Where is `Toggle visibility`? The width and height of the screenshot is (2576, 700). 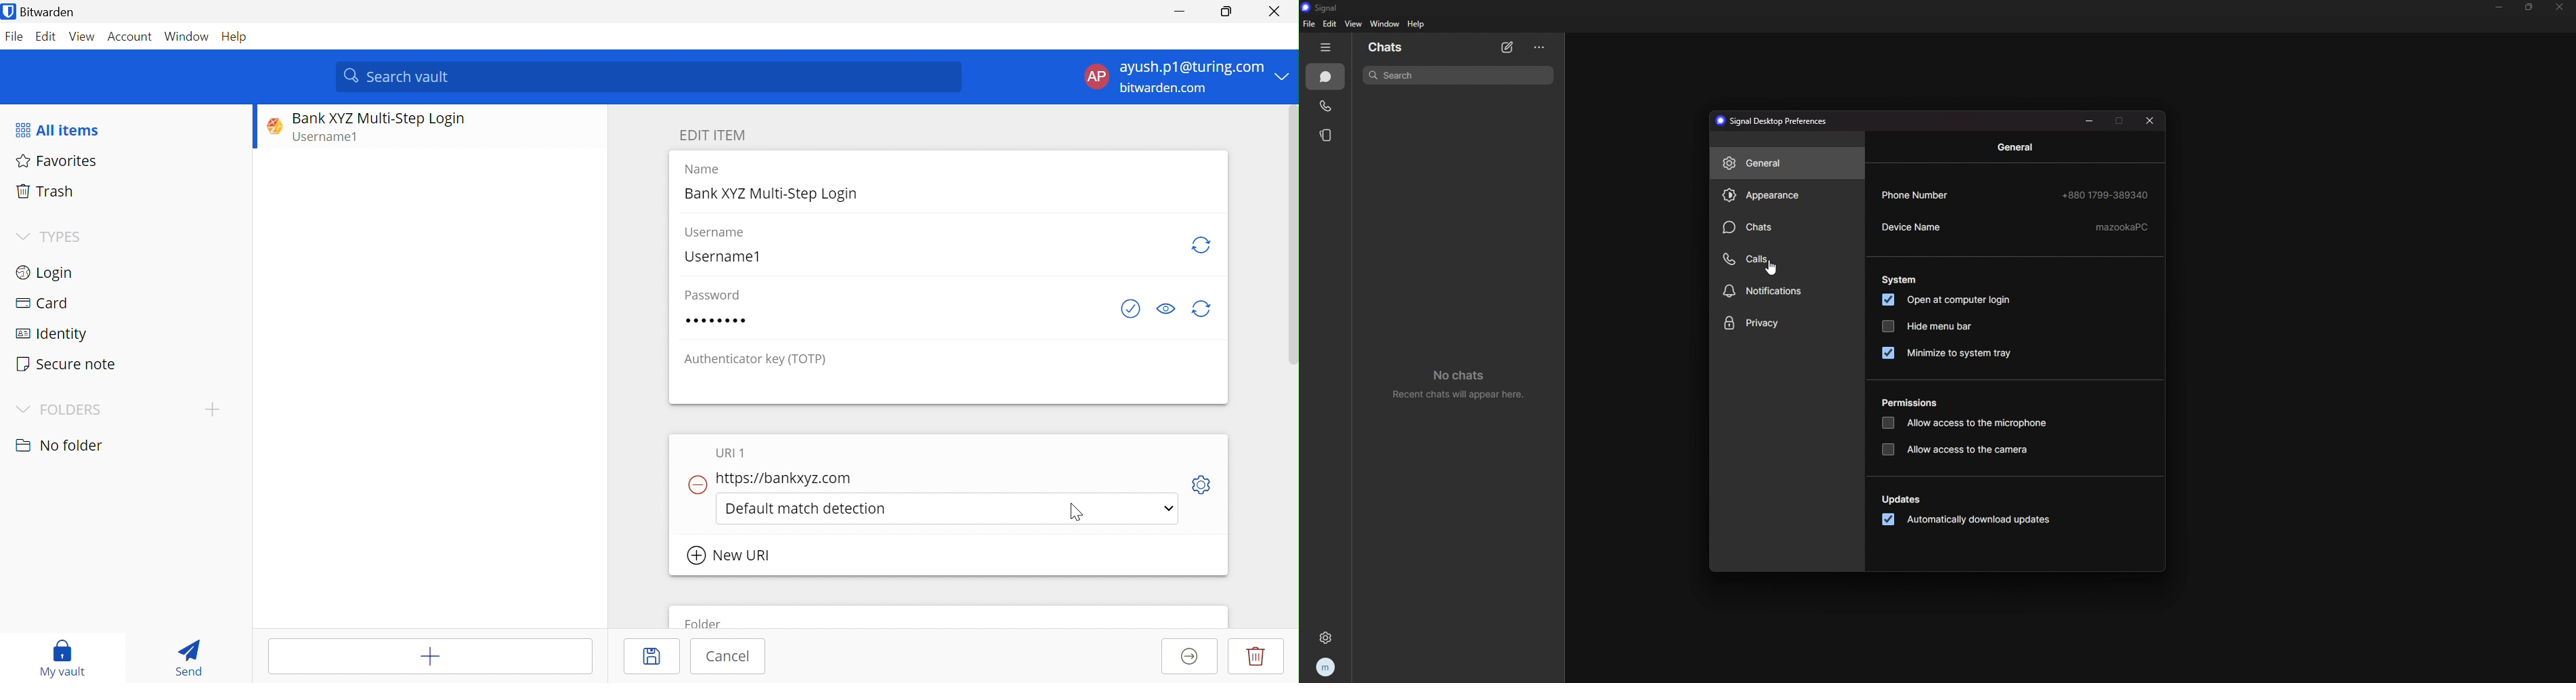 Toggle visibility is located at coordinates (1165, 309).